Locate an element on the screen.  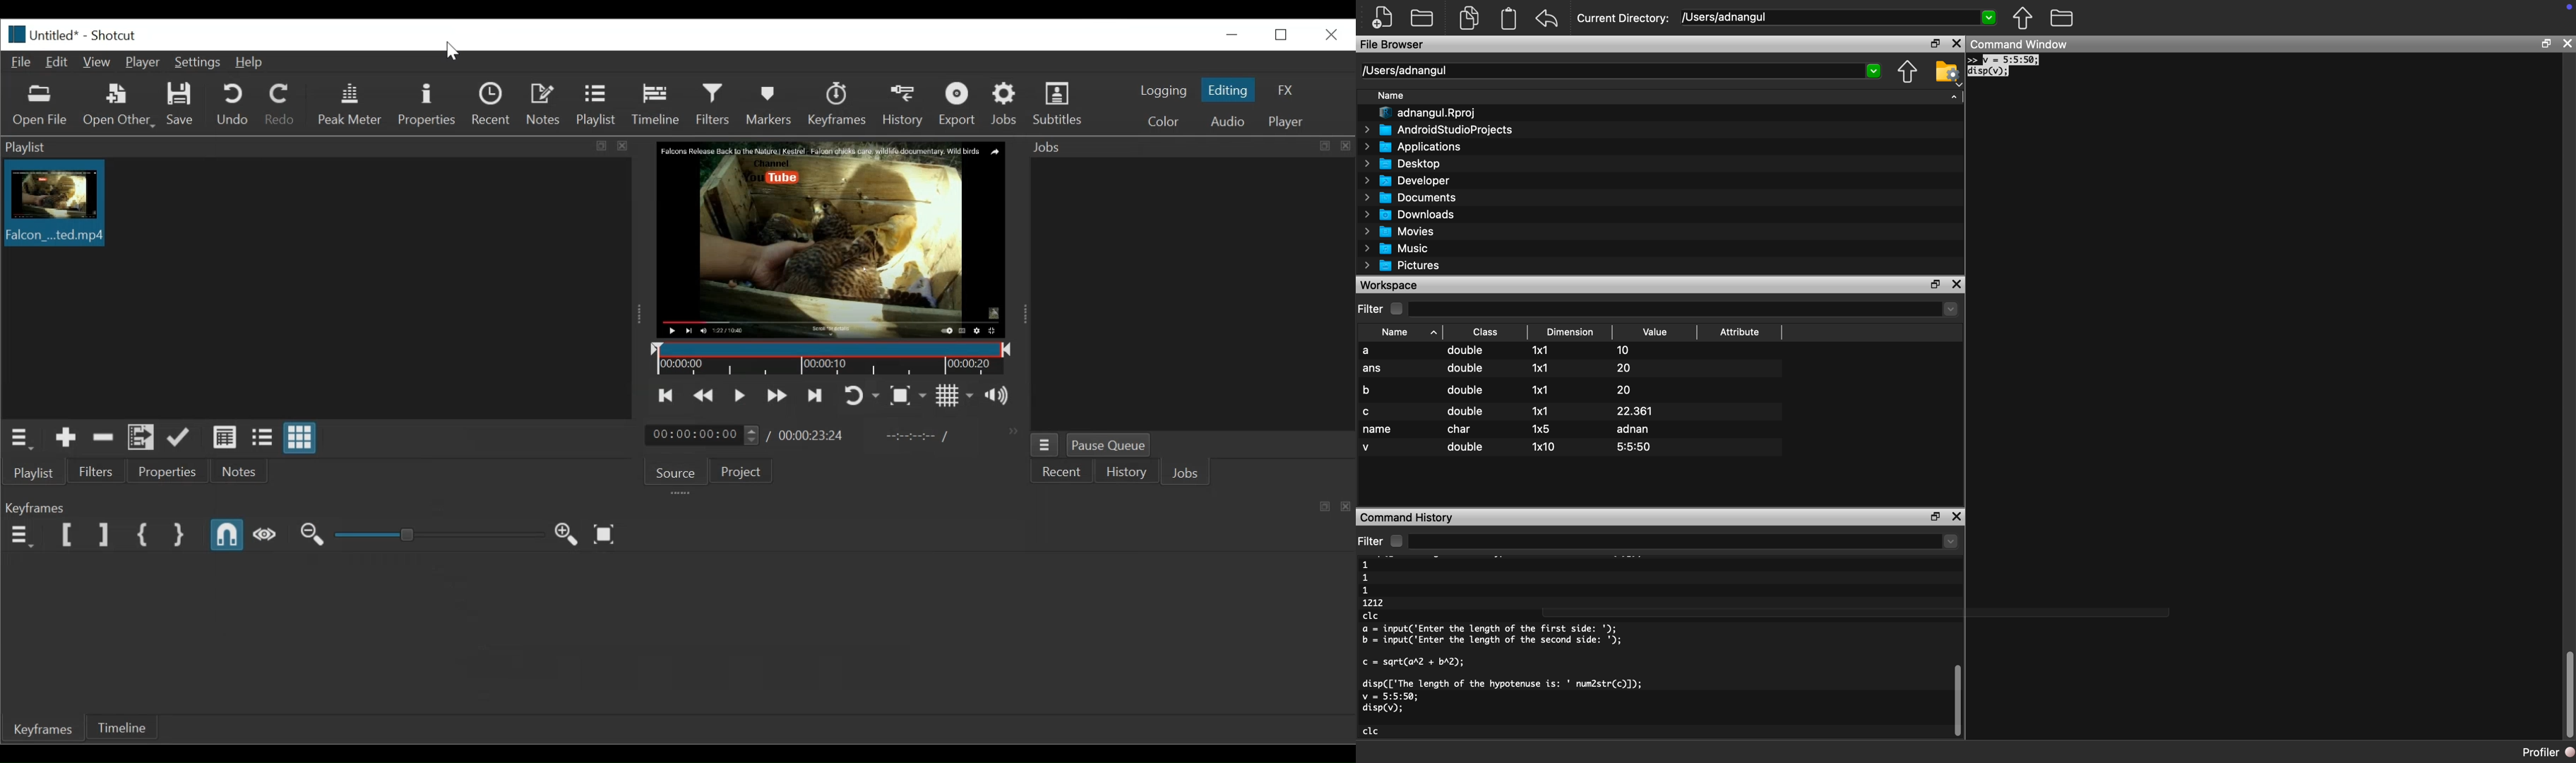
Redo is located at coordinates (280, 107).